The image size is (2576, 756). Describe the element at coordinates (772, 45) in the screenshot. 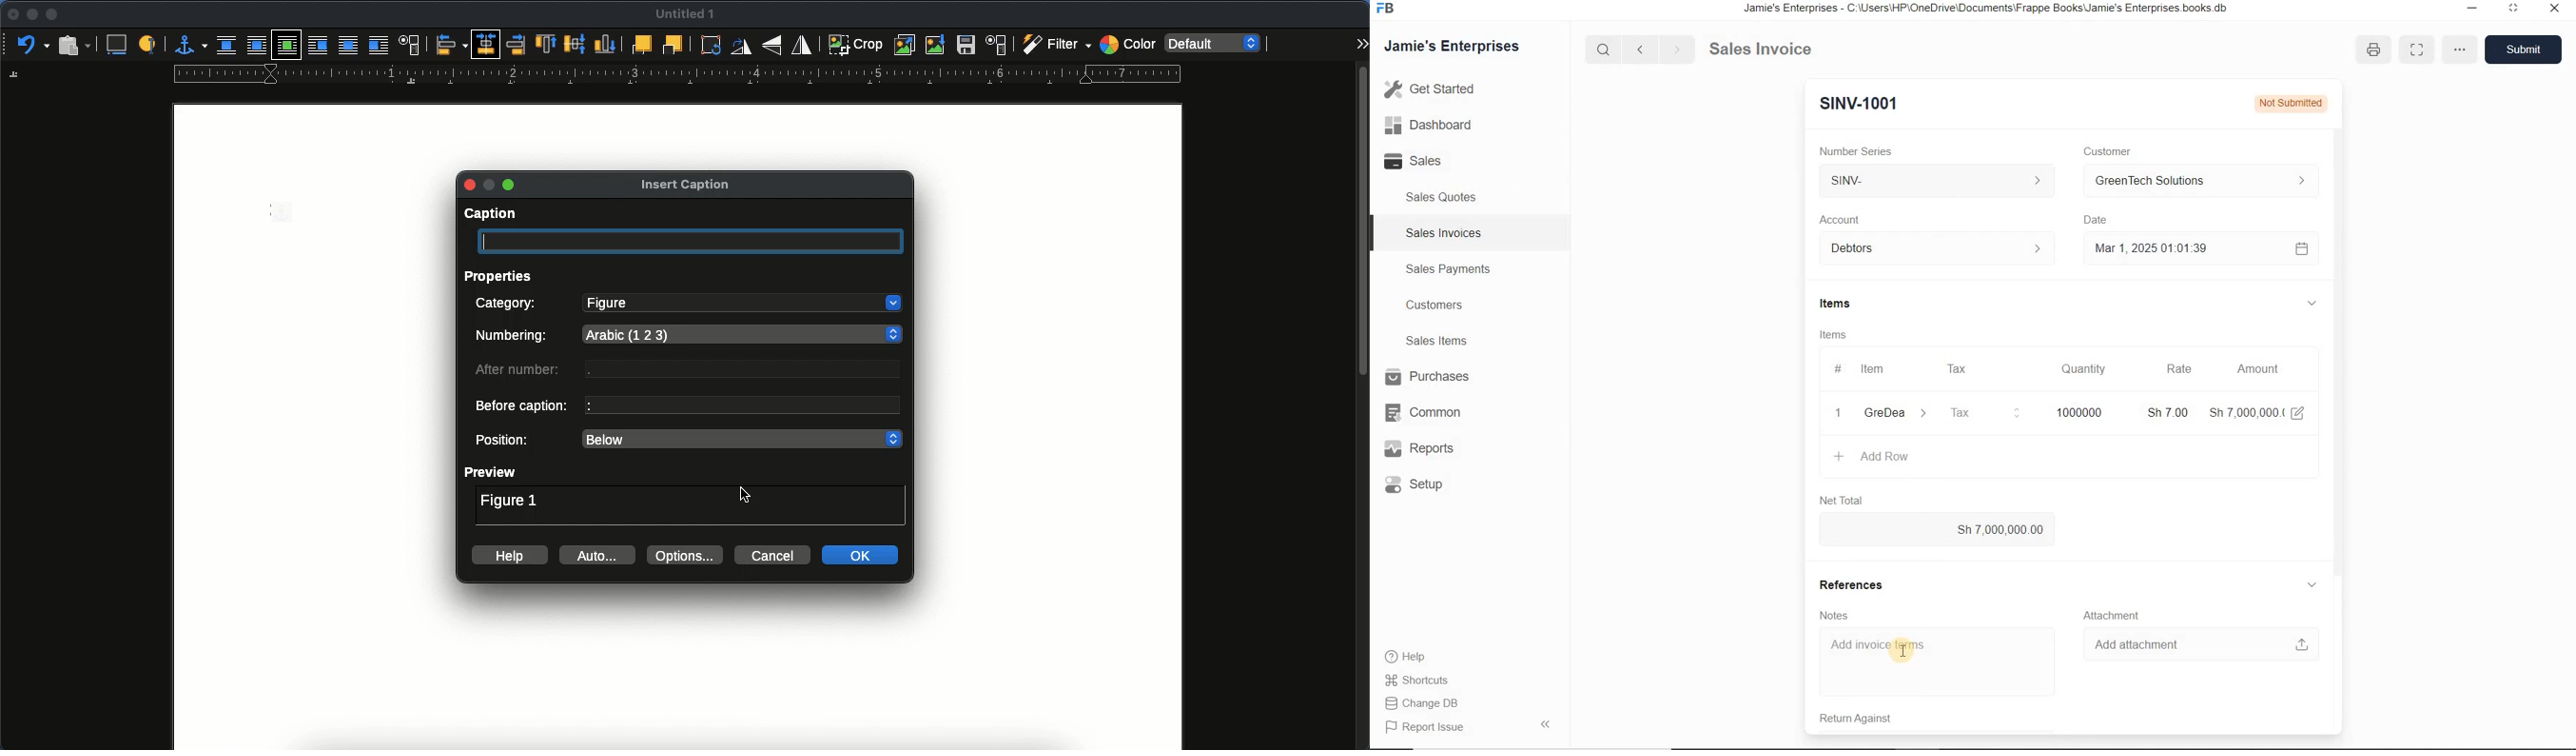

I see `flip vertically` at that location.